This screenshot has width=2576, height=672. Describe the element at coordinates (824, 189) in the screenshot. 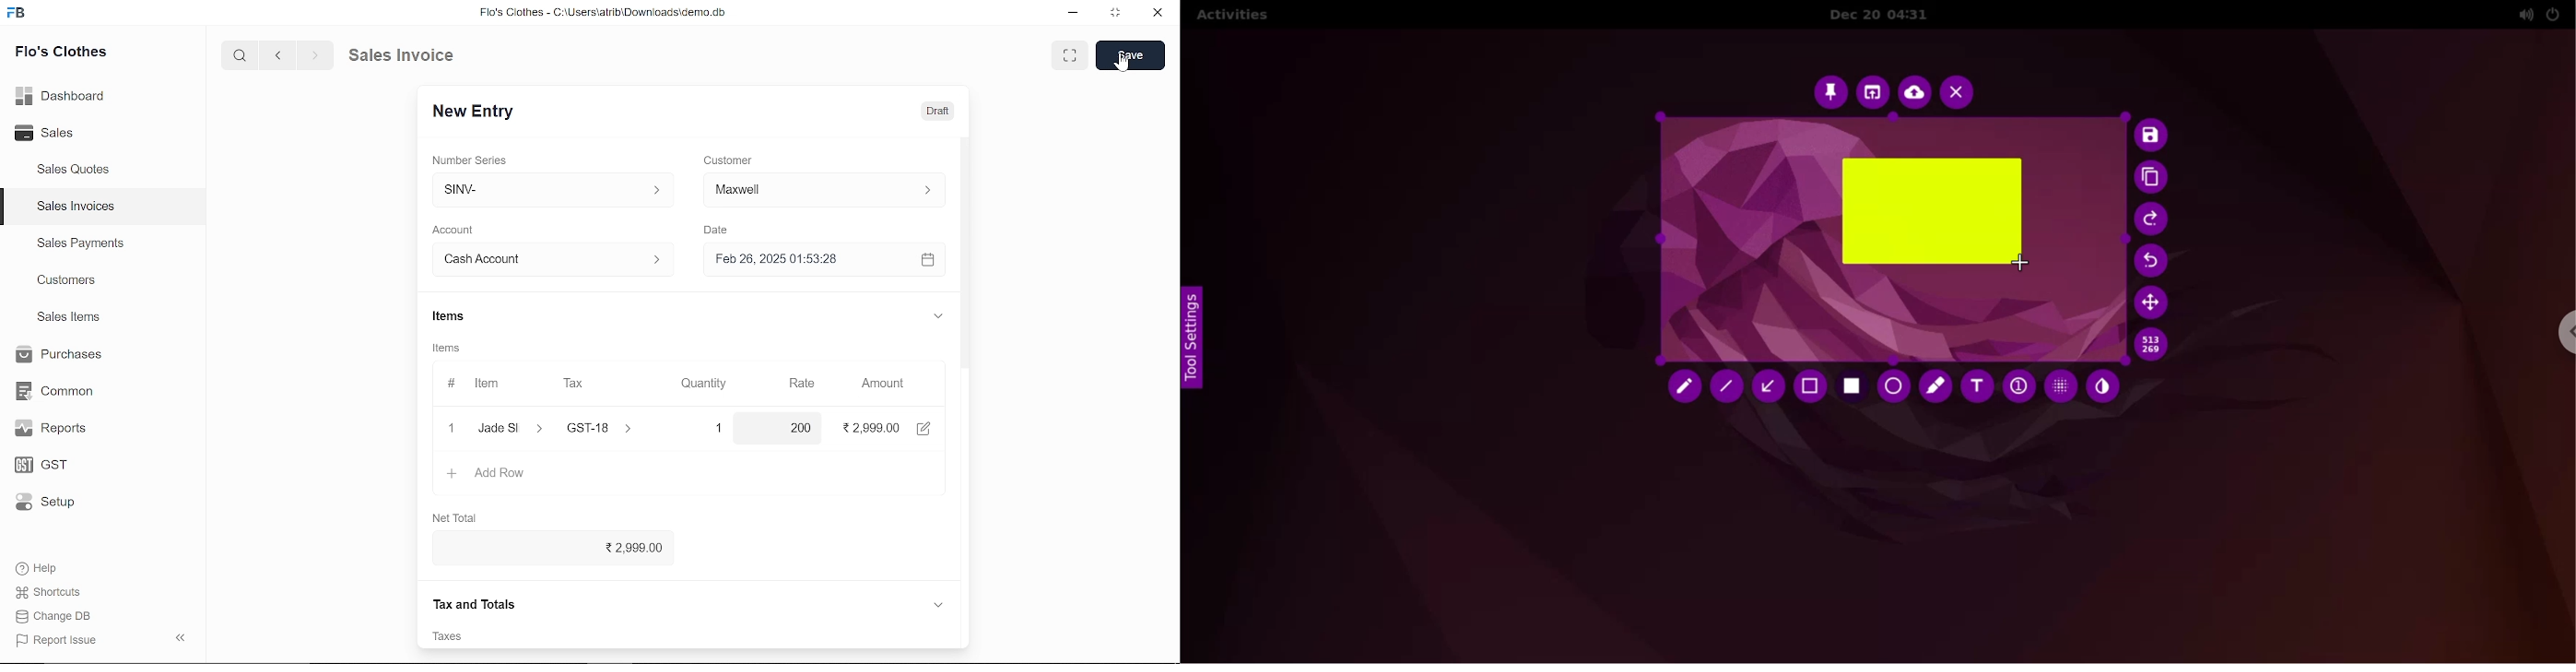

I see `Customer` at that location.